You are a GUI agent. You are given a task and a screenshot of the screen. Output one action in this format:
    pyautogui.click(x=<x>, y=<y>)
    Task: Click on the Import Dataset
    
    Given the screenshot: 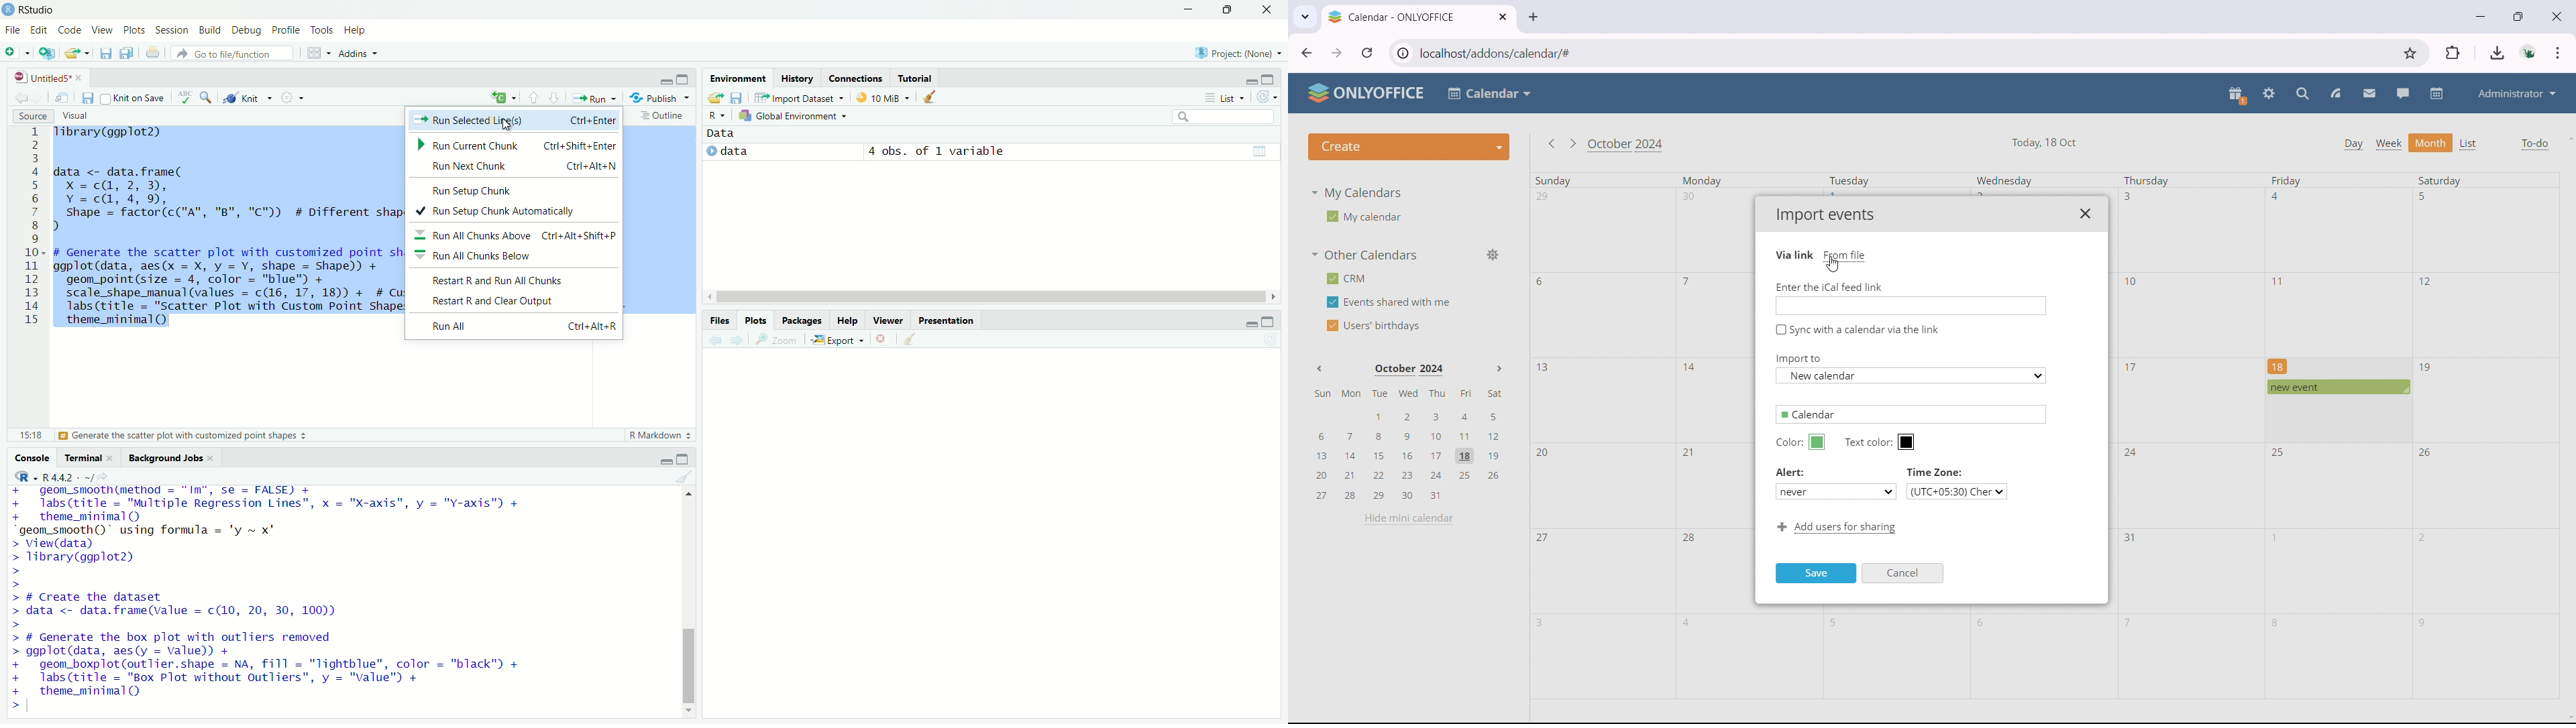 What is the action you would take?
    pyautogui.click(x=799, y=98)
    